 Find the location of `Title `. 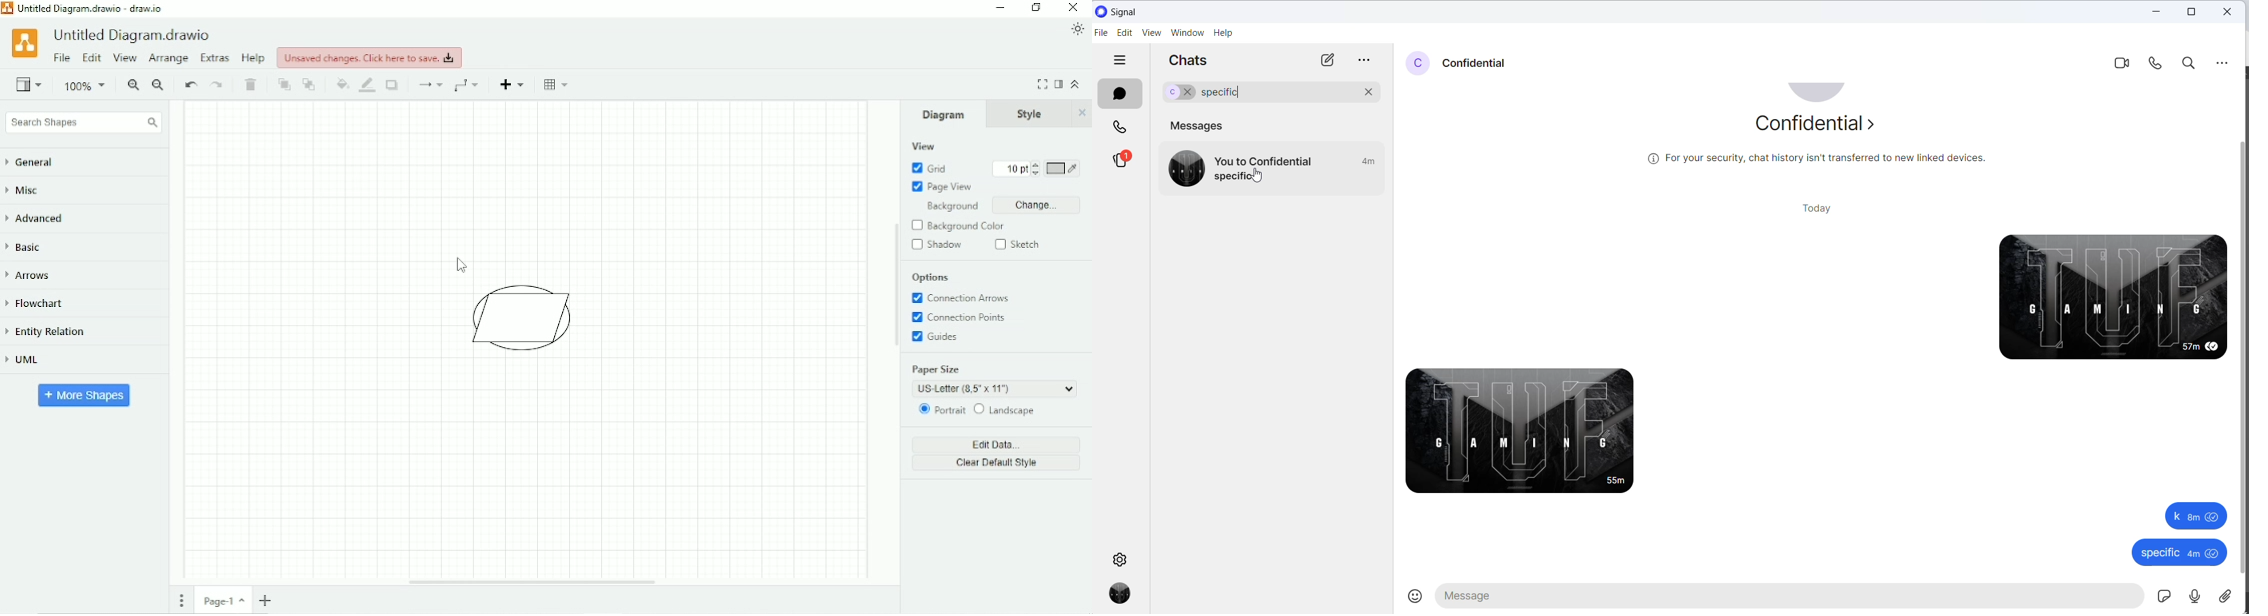

Title  is located at coordinates (89, 8).